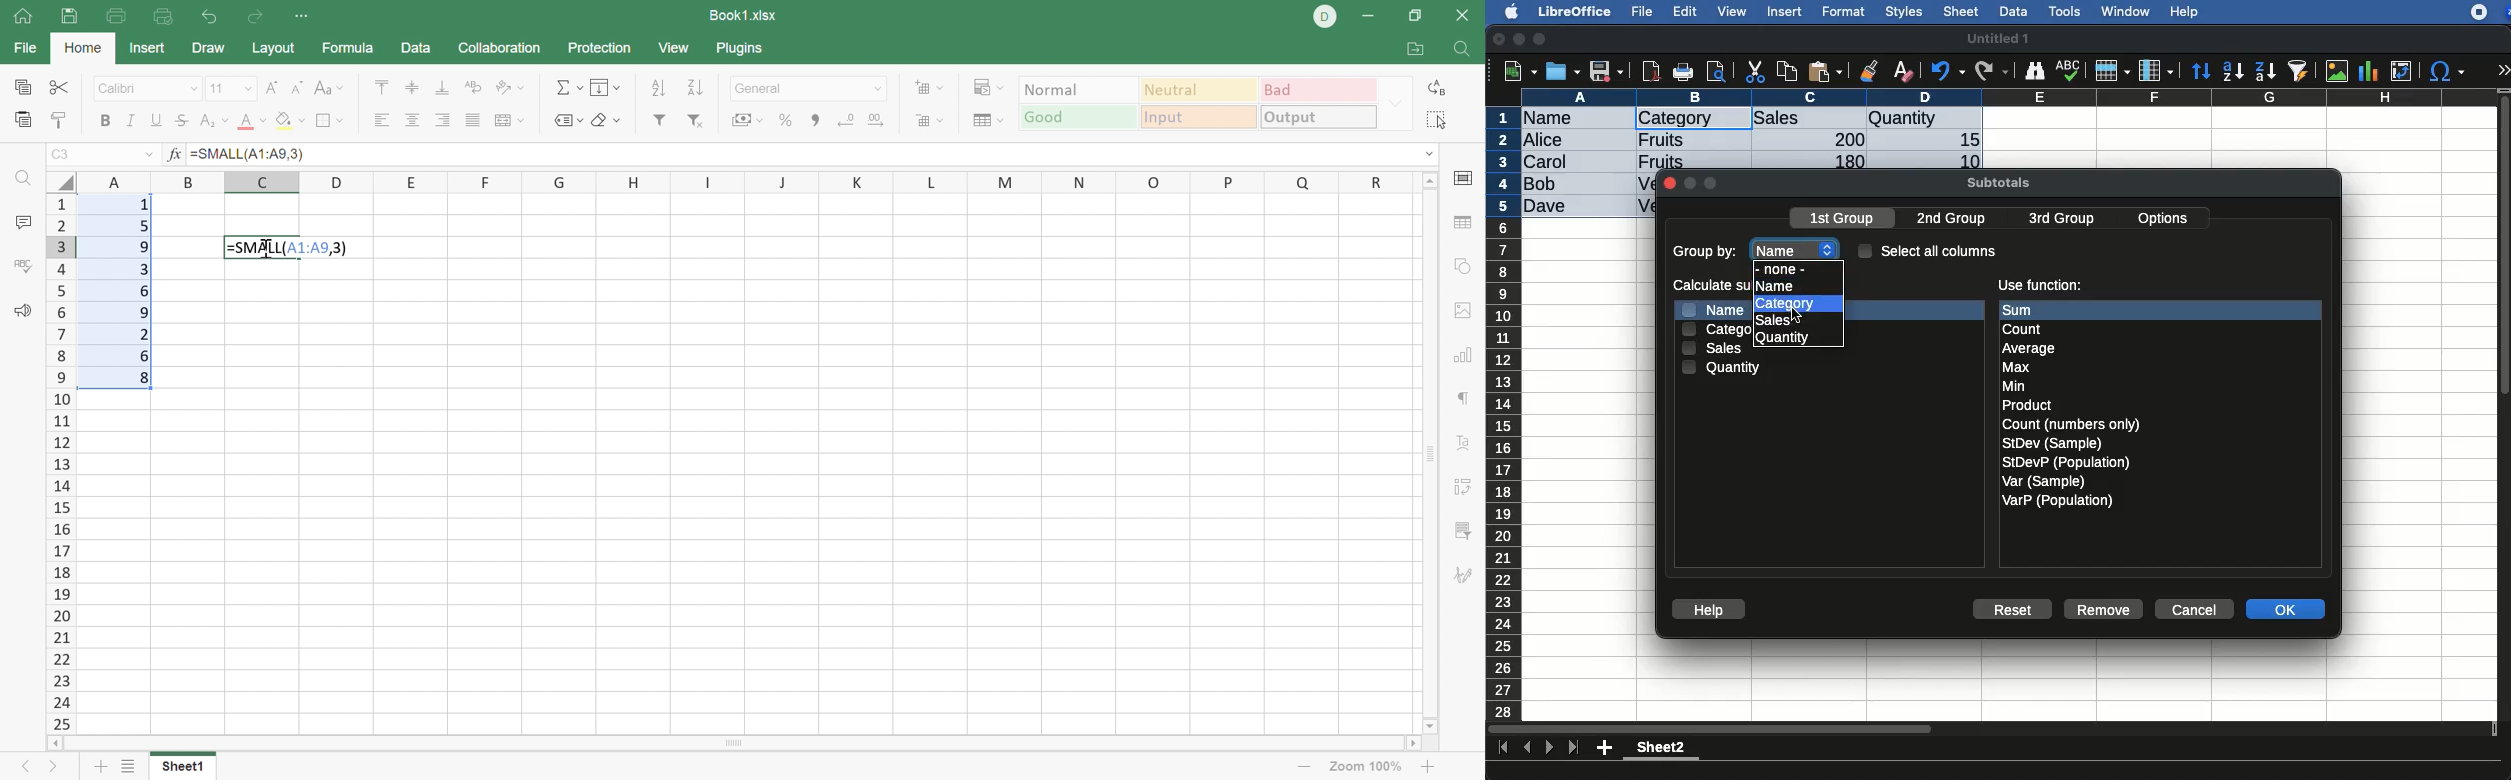 This screenshot has width=2520, height=784. Describe the element at coordinates (1553, 119) in the screenshot. I see `name` at that location.